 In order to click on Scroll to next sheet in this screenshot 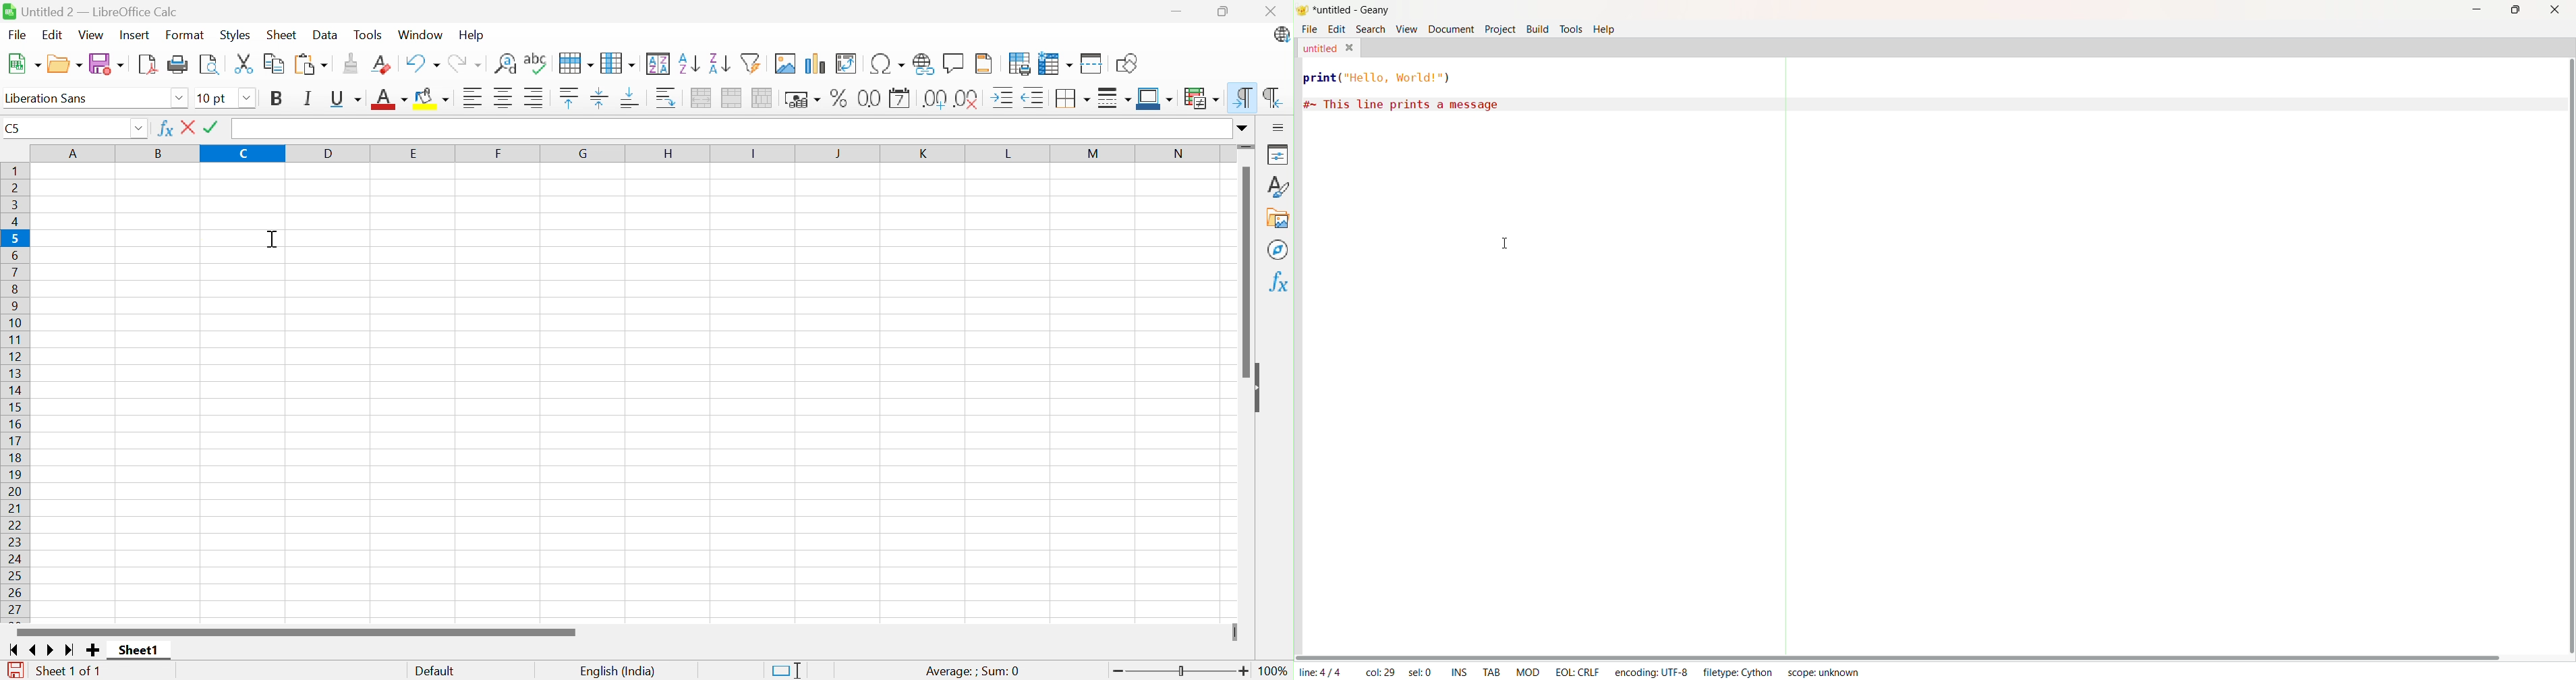, I will do `click(53, 650)`.